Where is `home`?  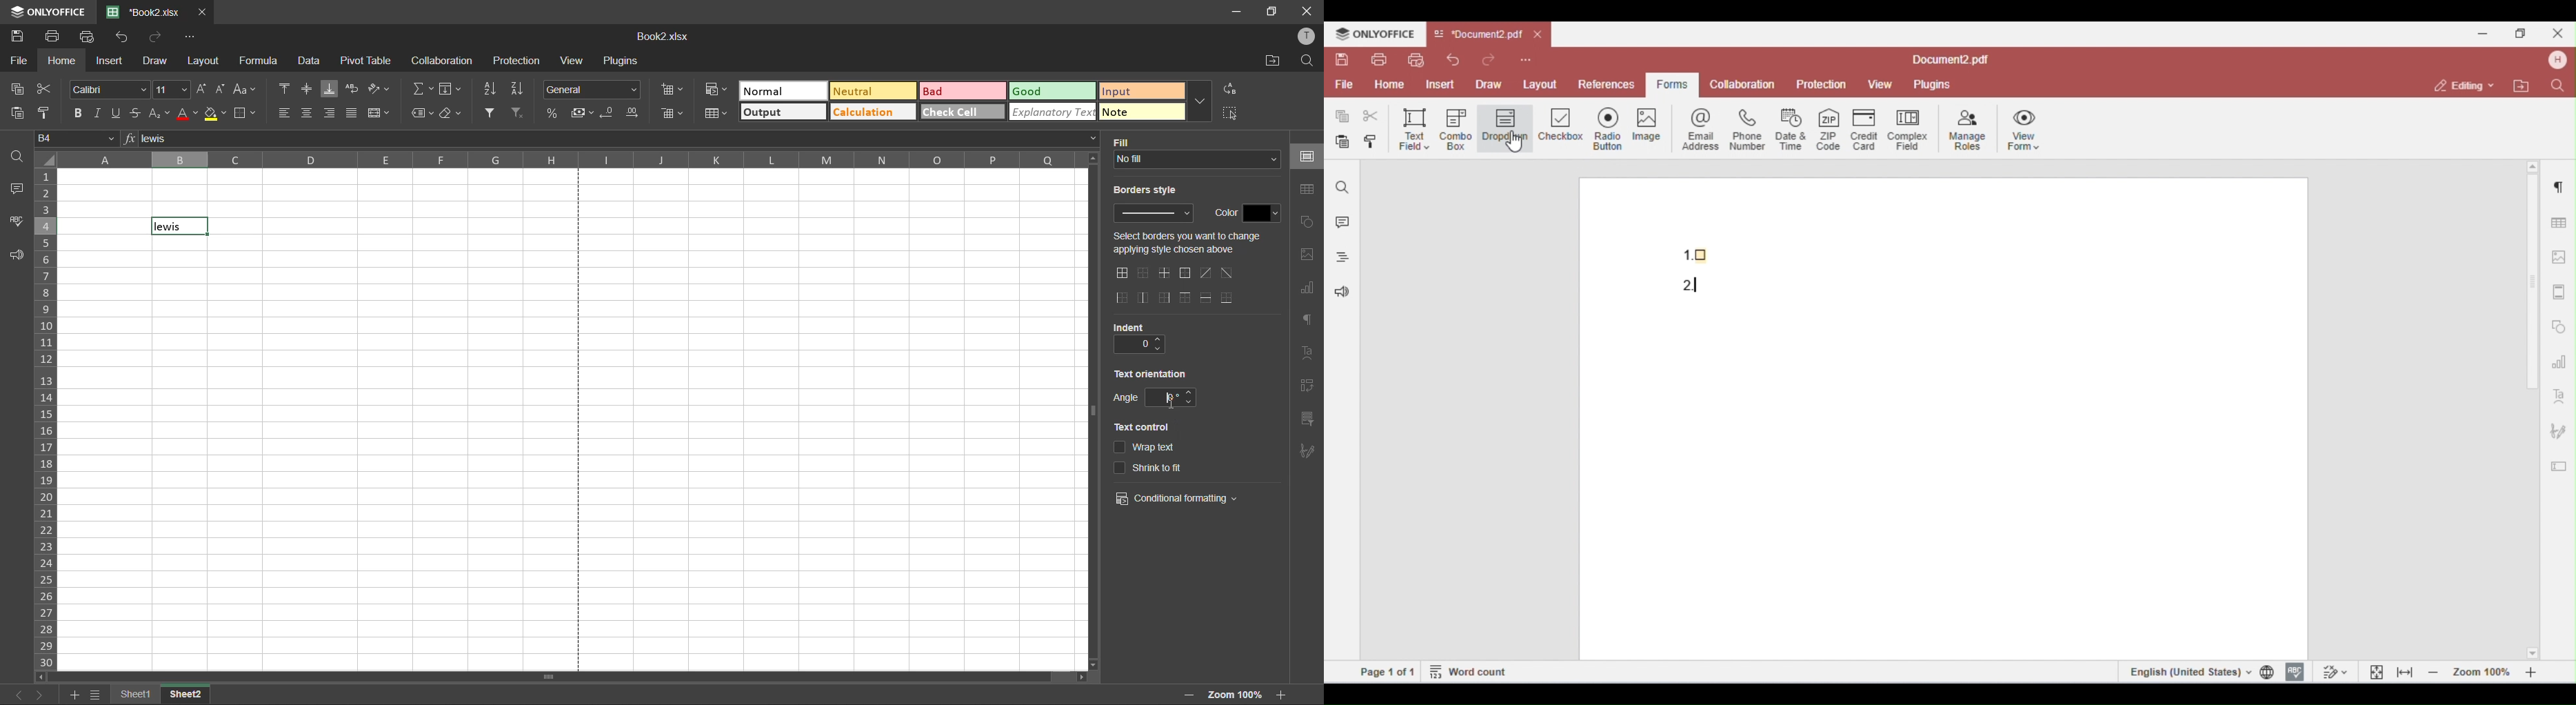
home is located at coordinates (61, 61).